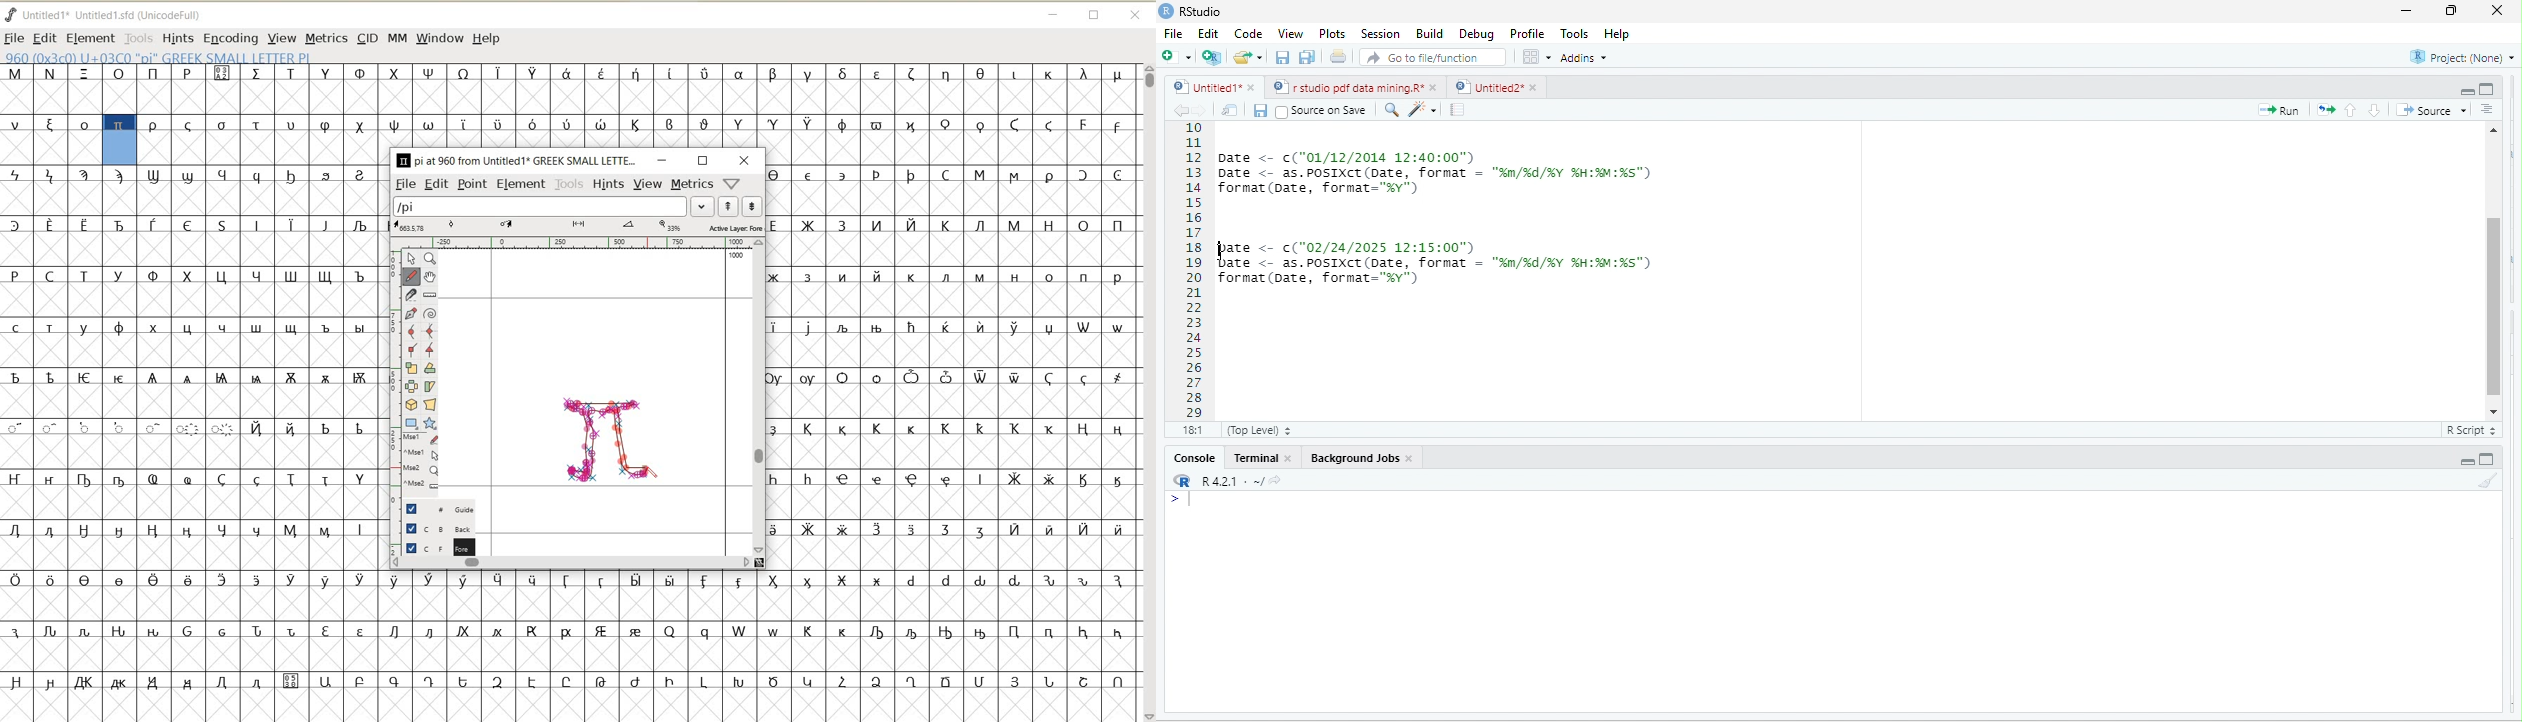 This screenshot has width=2548, height=728. What do you see at coordinates (1476, 36) in the screenshot?
I see `Debug` at bounding box center [1476, 36].